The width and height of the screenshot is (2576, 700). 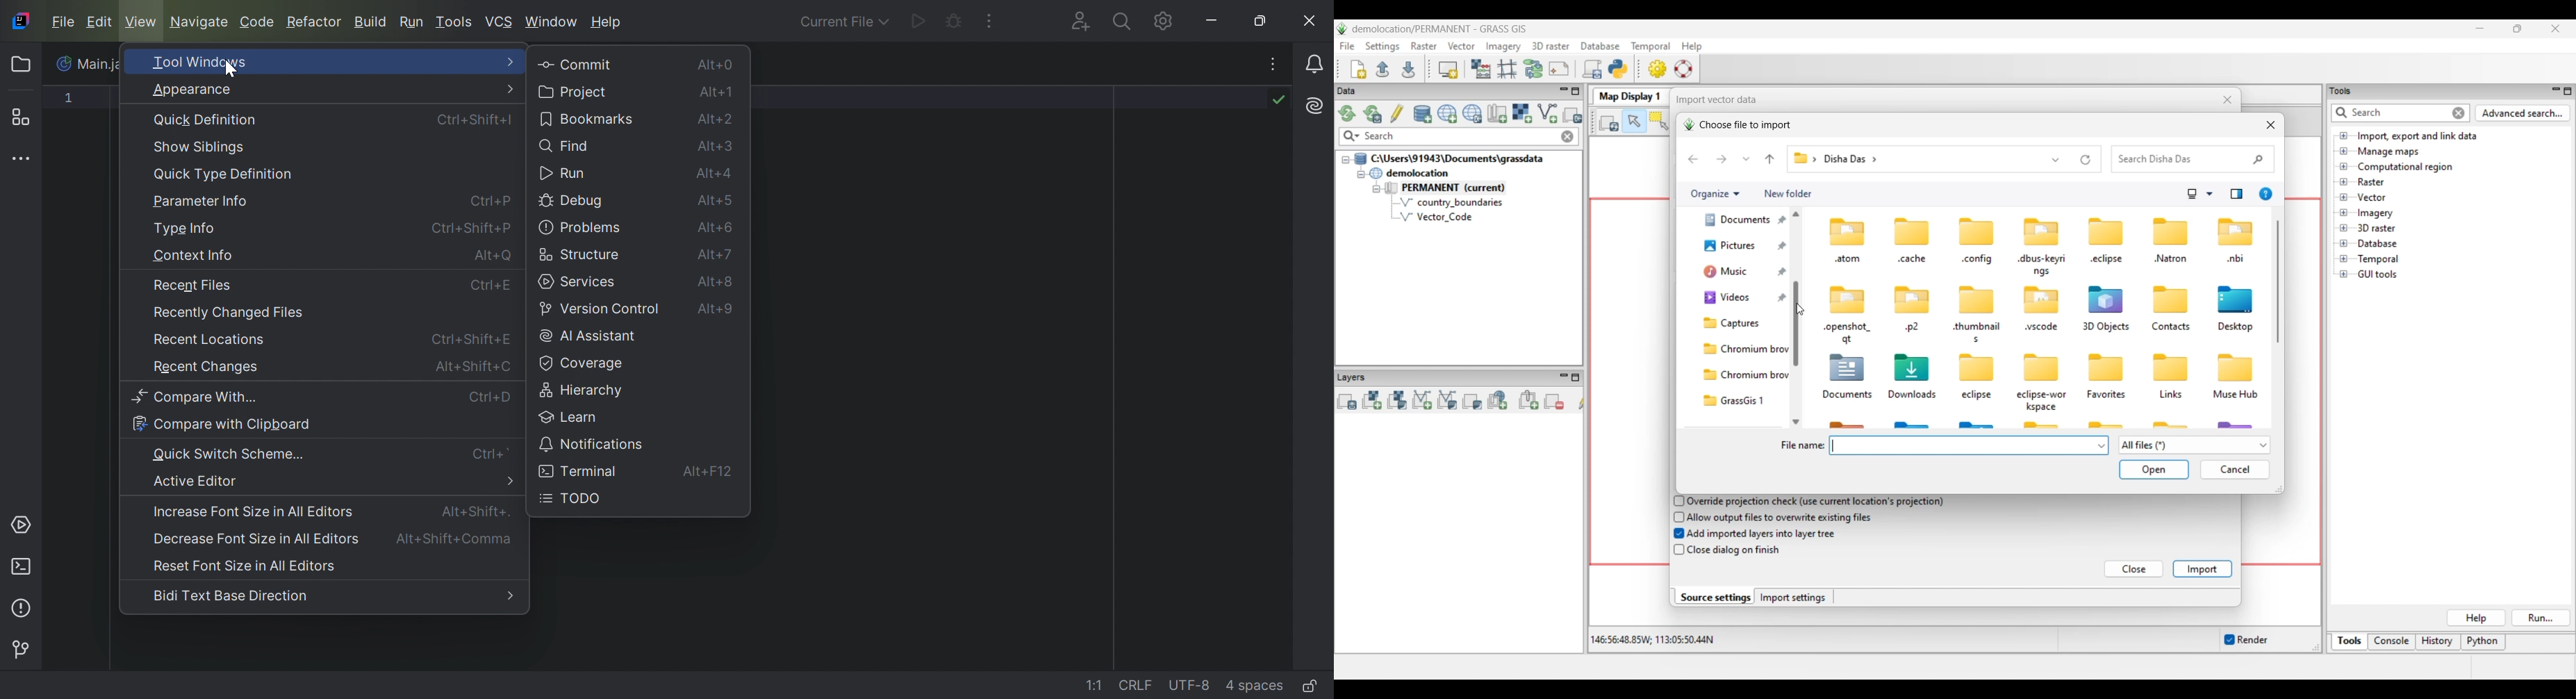 I want to click on Ctrl+Shift+I, so click(x=474, y=120).